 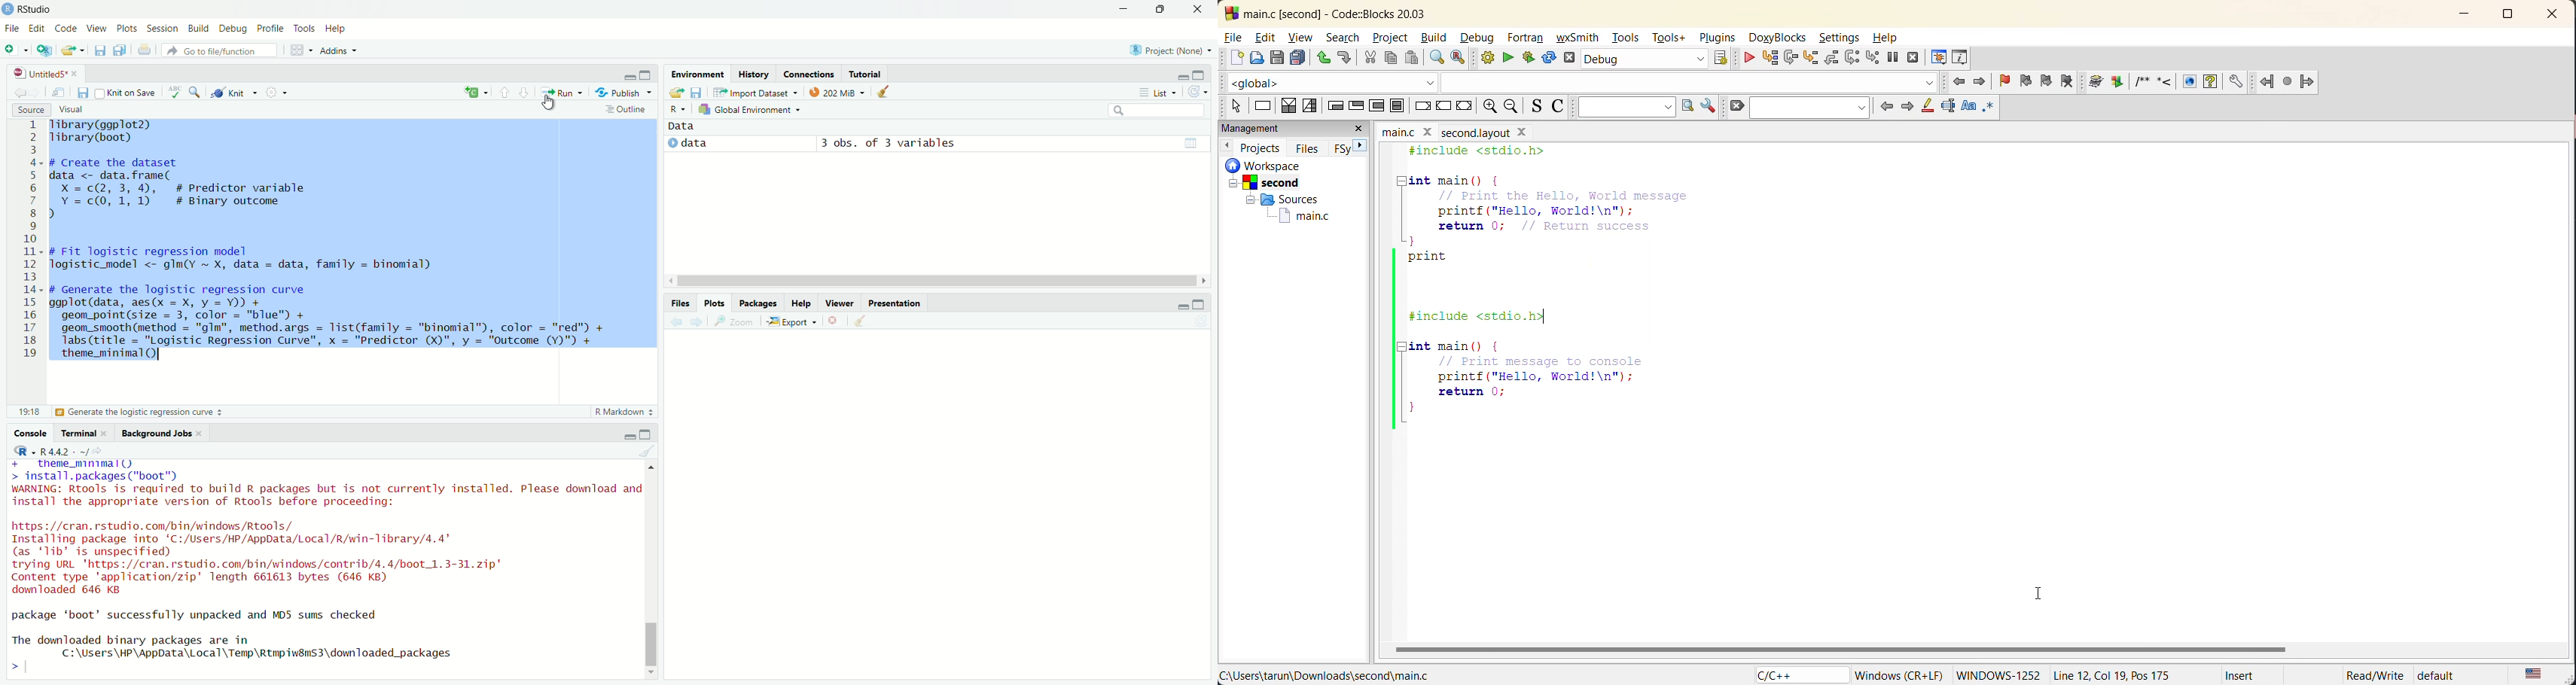 What do you see at coordinates (1811, 108) in the screenshot?
I see `search` at bounding box center [1811, 108].